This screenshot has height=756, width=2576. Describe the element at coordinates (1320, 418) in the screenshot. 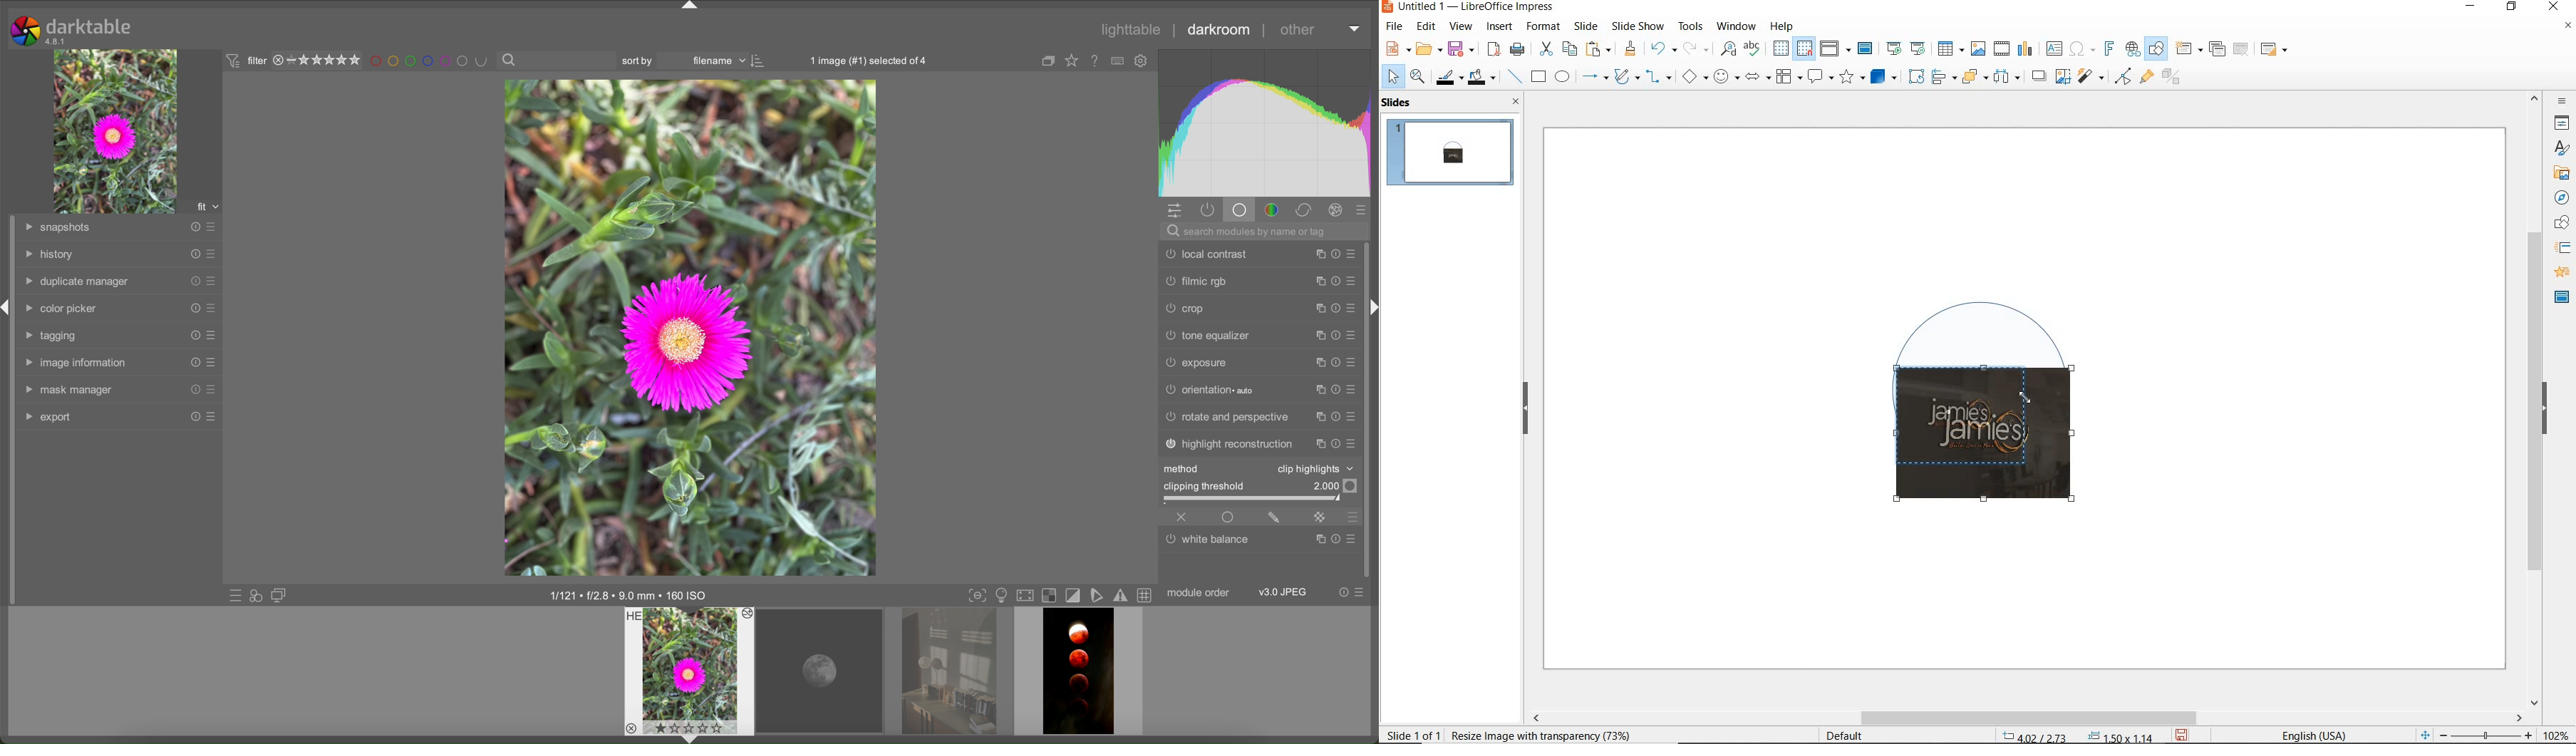

I see `copy` at that location.